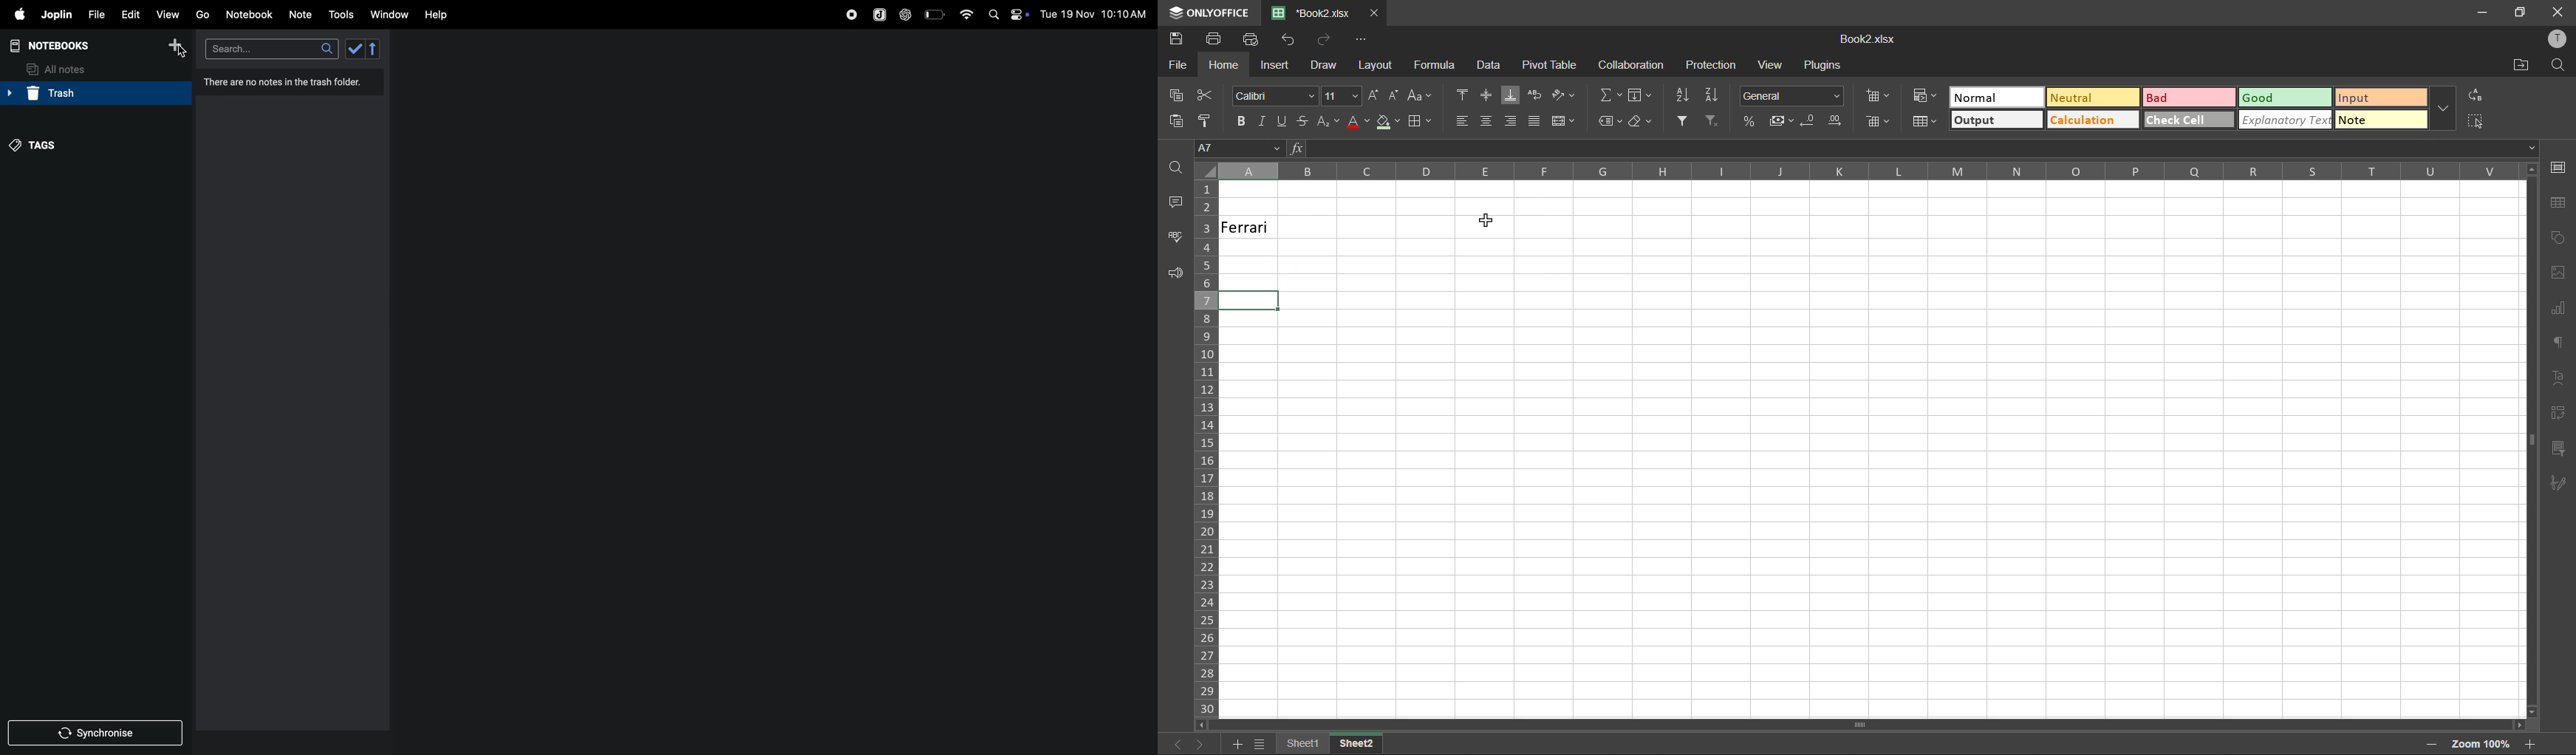 The width and height of the screenshot is (2576, 756). What do you see at coordinates (39, 146) in the screenshot?
I see `tags` at bounding box center [39, 146].